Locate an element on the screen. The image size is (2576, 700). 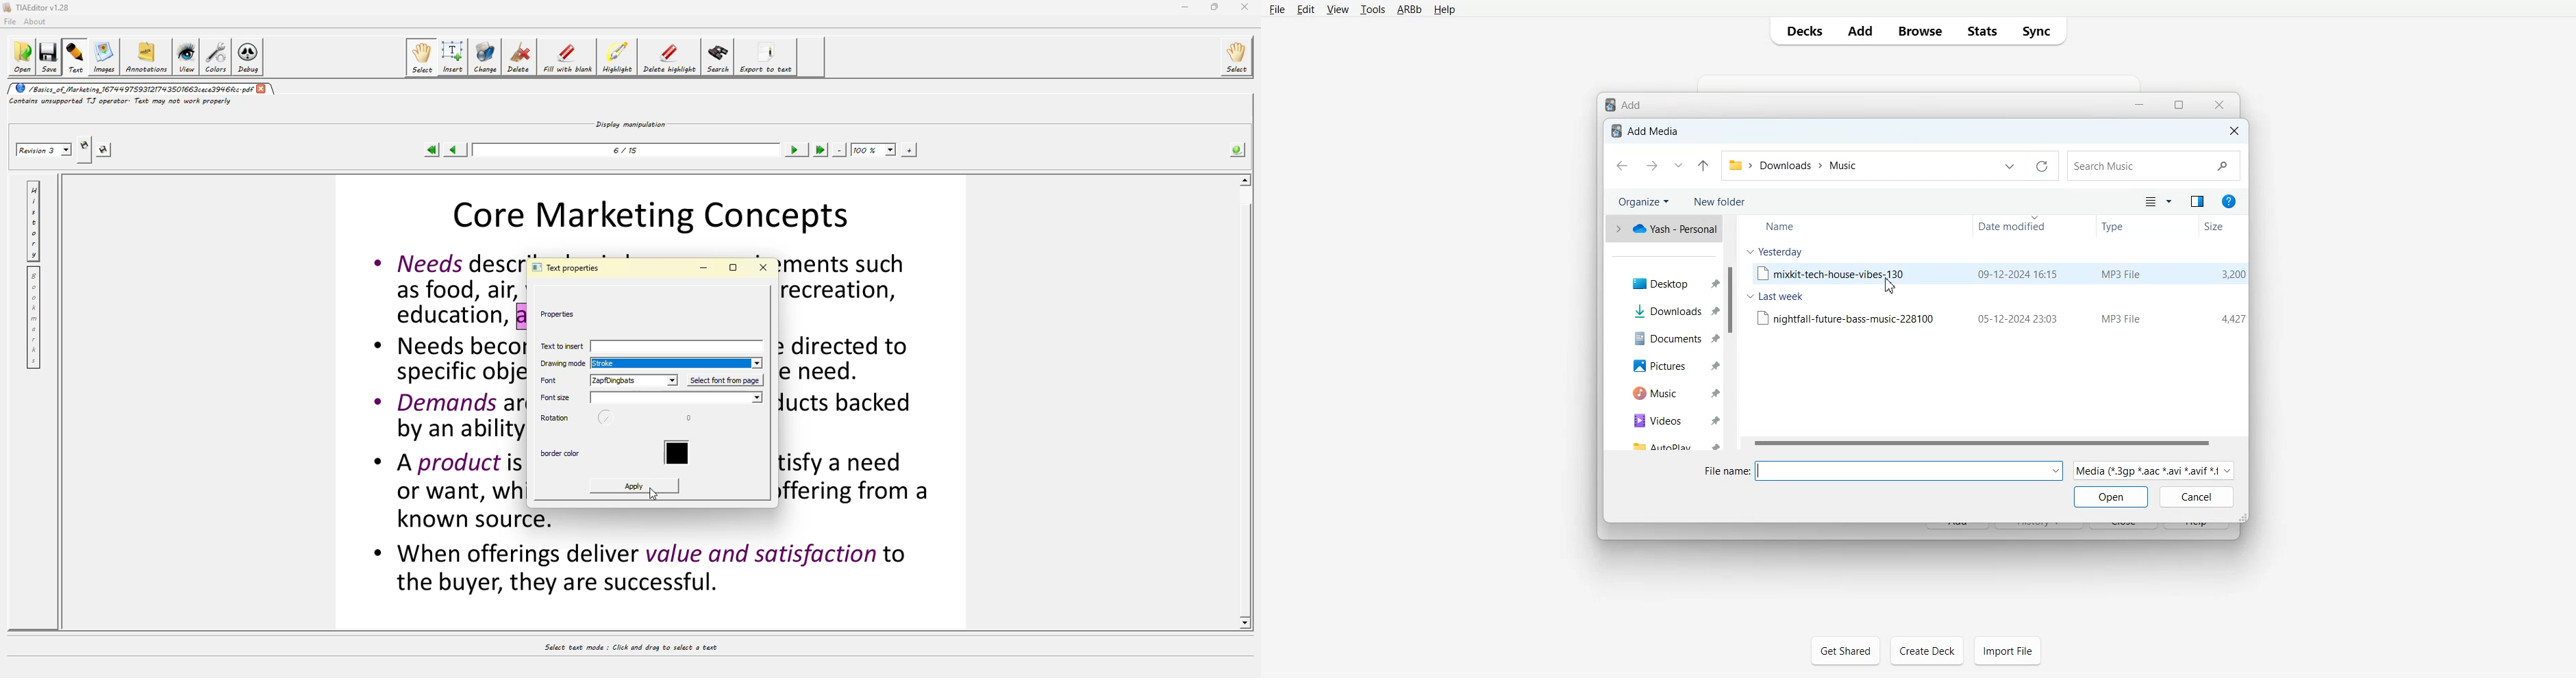
Get Shared is located at coordinates (1845, 651).